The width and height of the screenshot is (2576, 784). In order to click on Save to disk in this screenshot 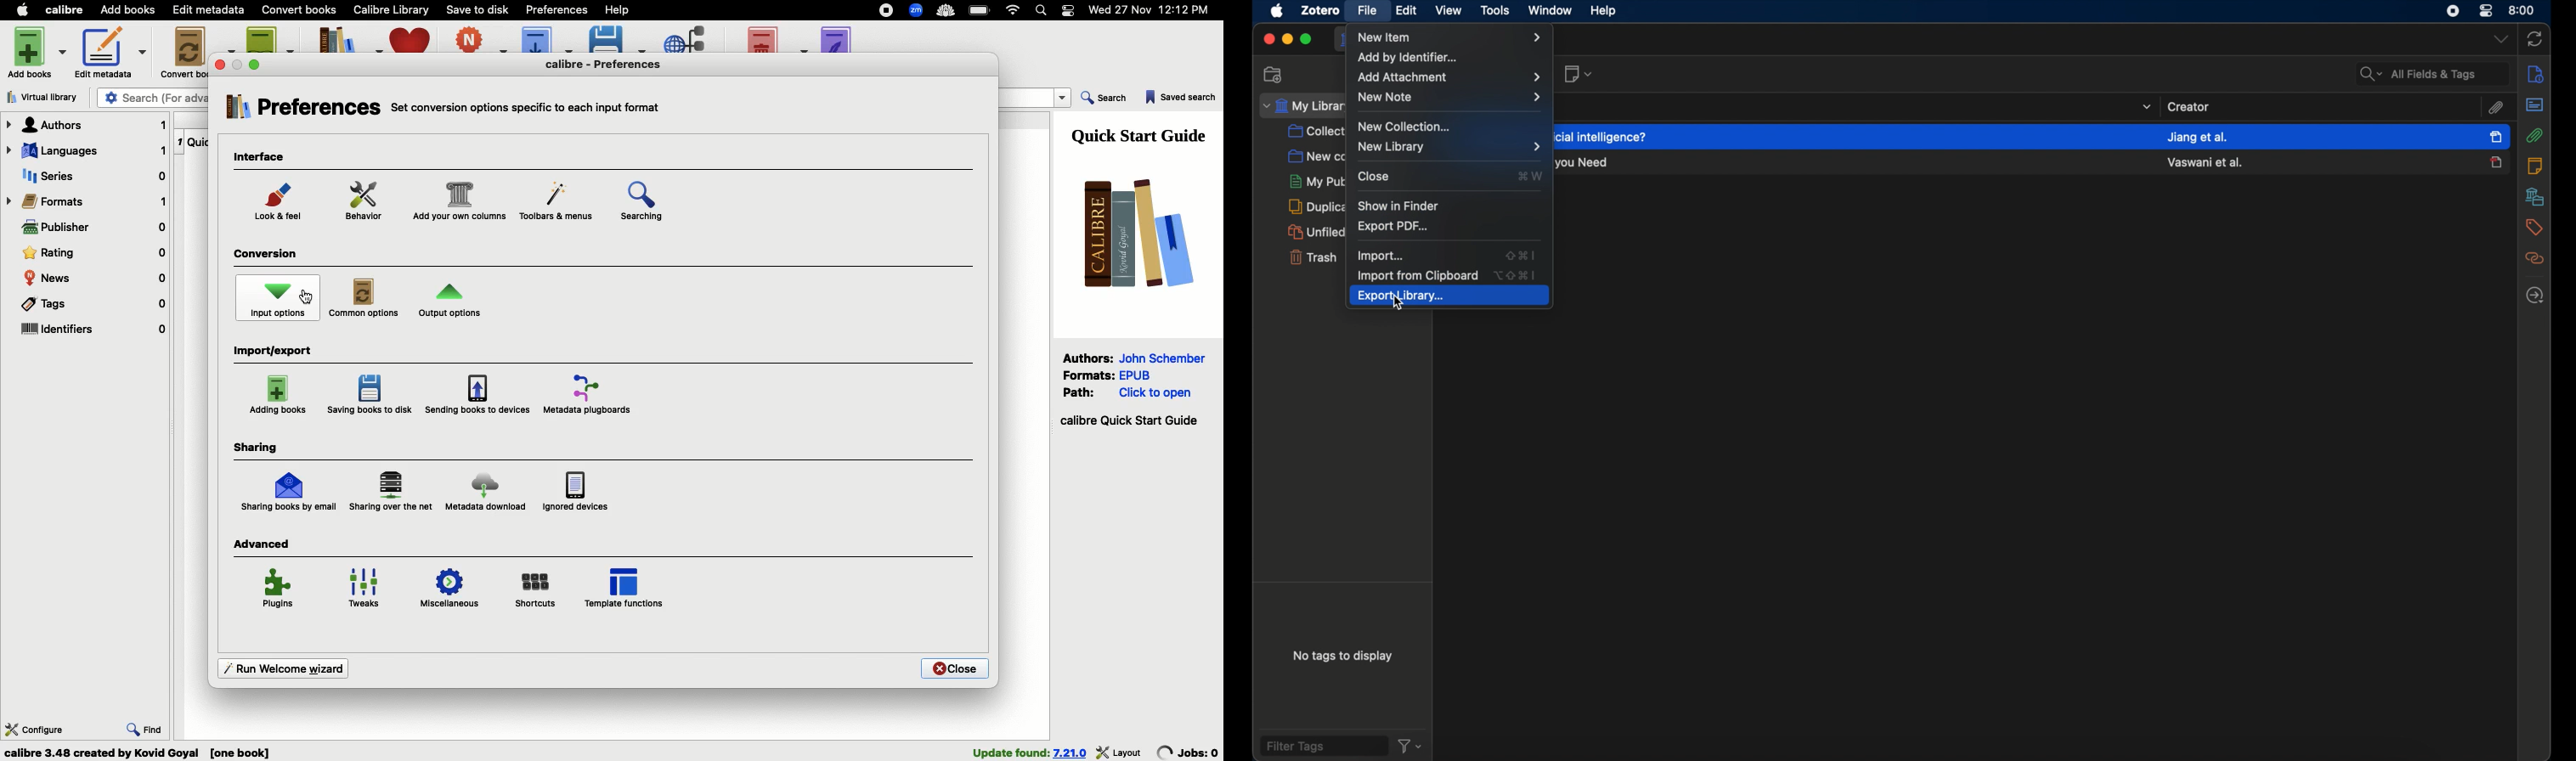, I will do `click(478, 8)`.